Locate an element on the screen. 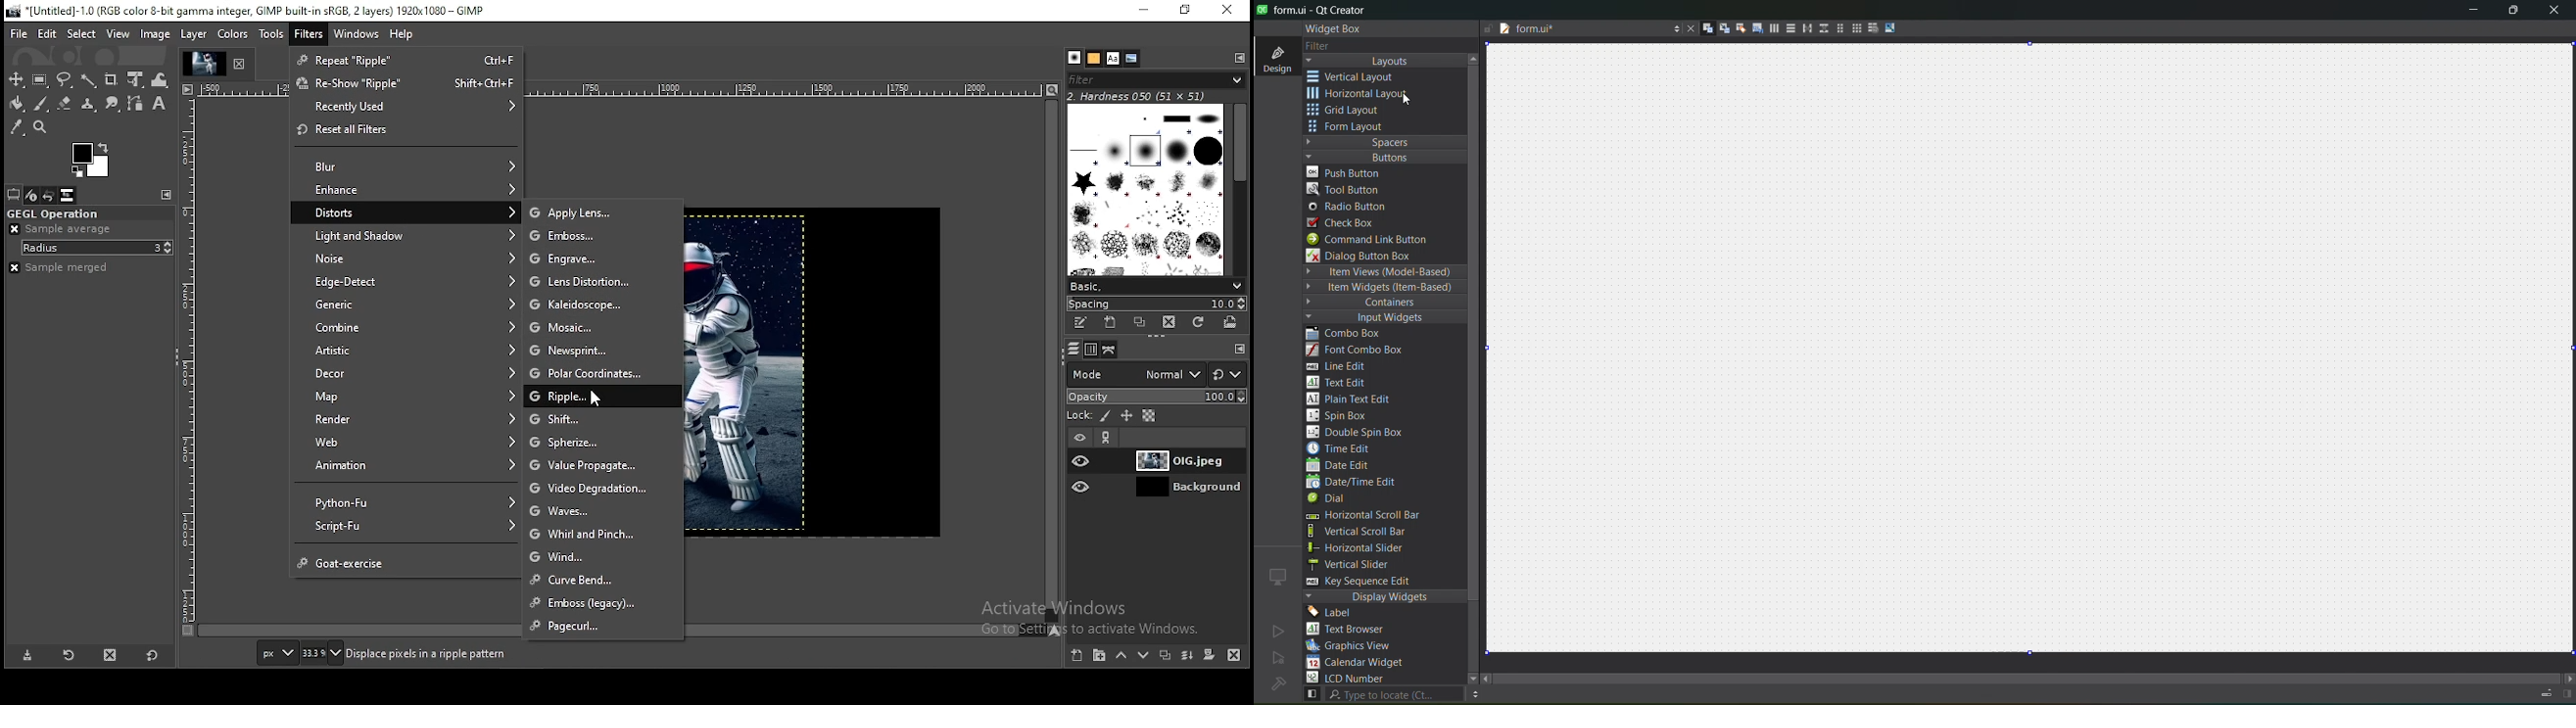 This screenshot has width=2576, height=728. python fu is located at coordinates (410, 500).